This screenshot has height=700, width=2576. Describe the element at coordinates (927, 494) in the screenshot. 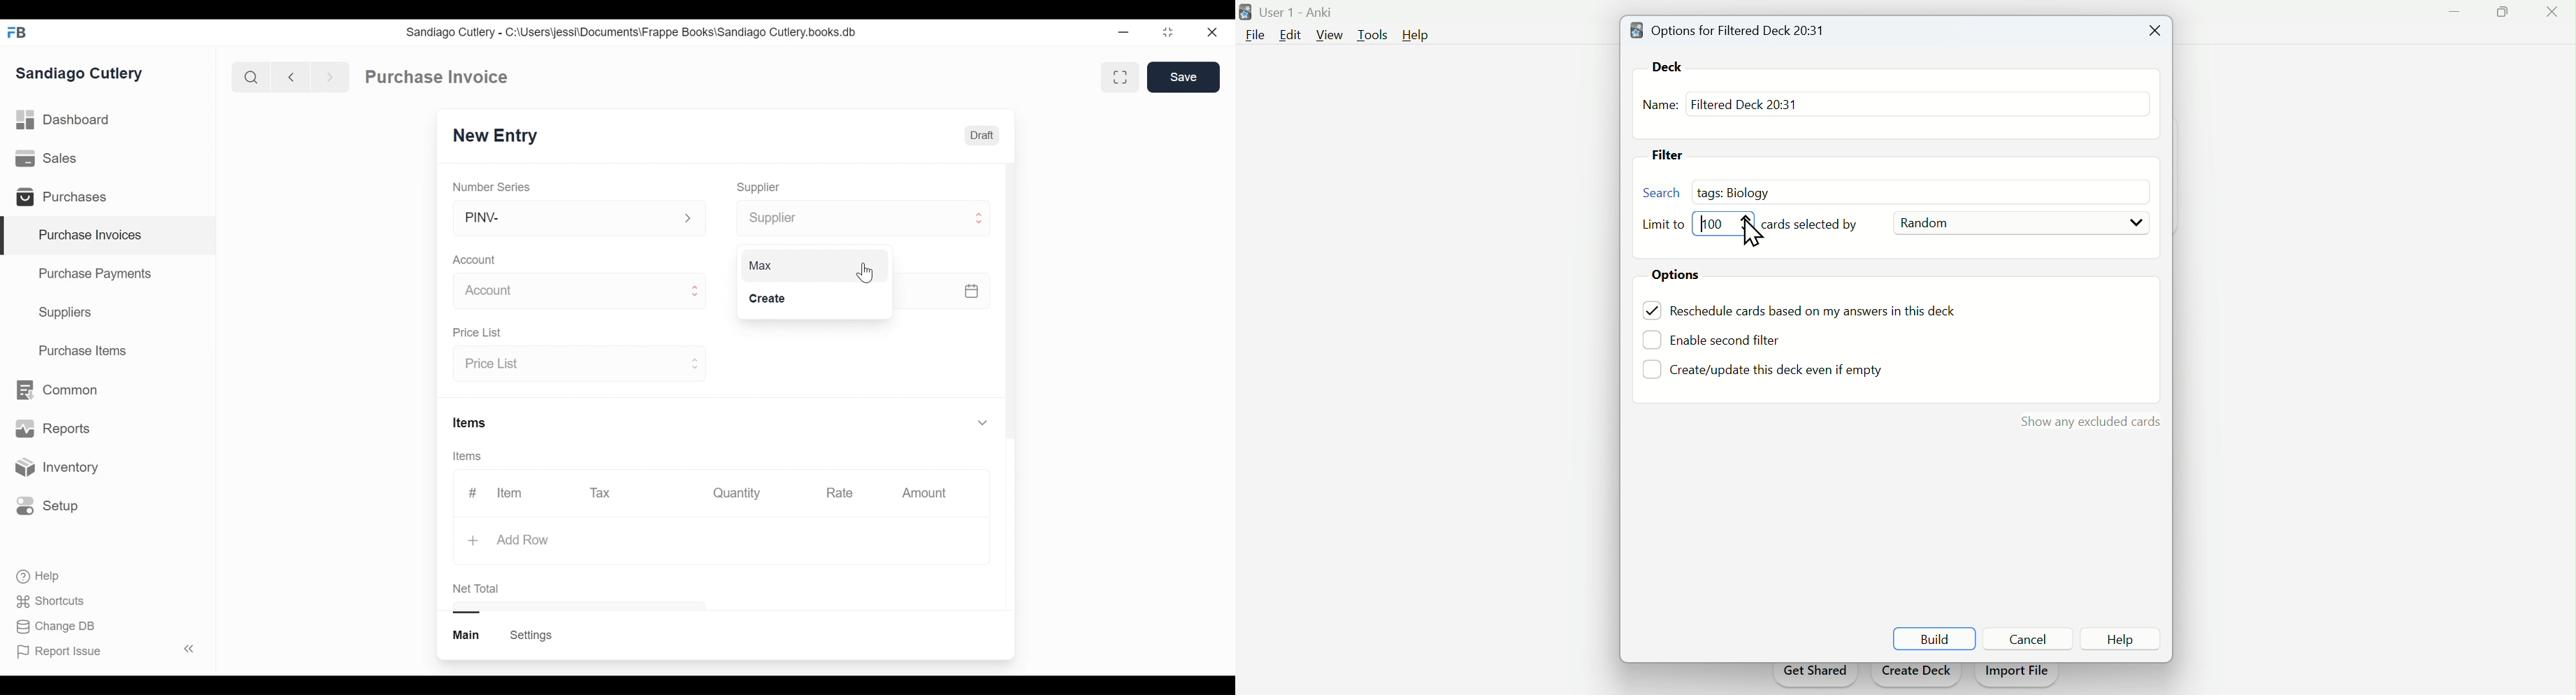

I see `Amount` at that location.